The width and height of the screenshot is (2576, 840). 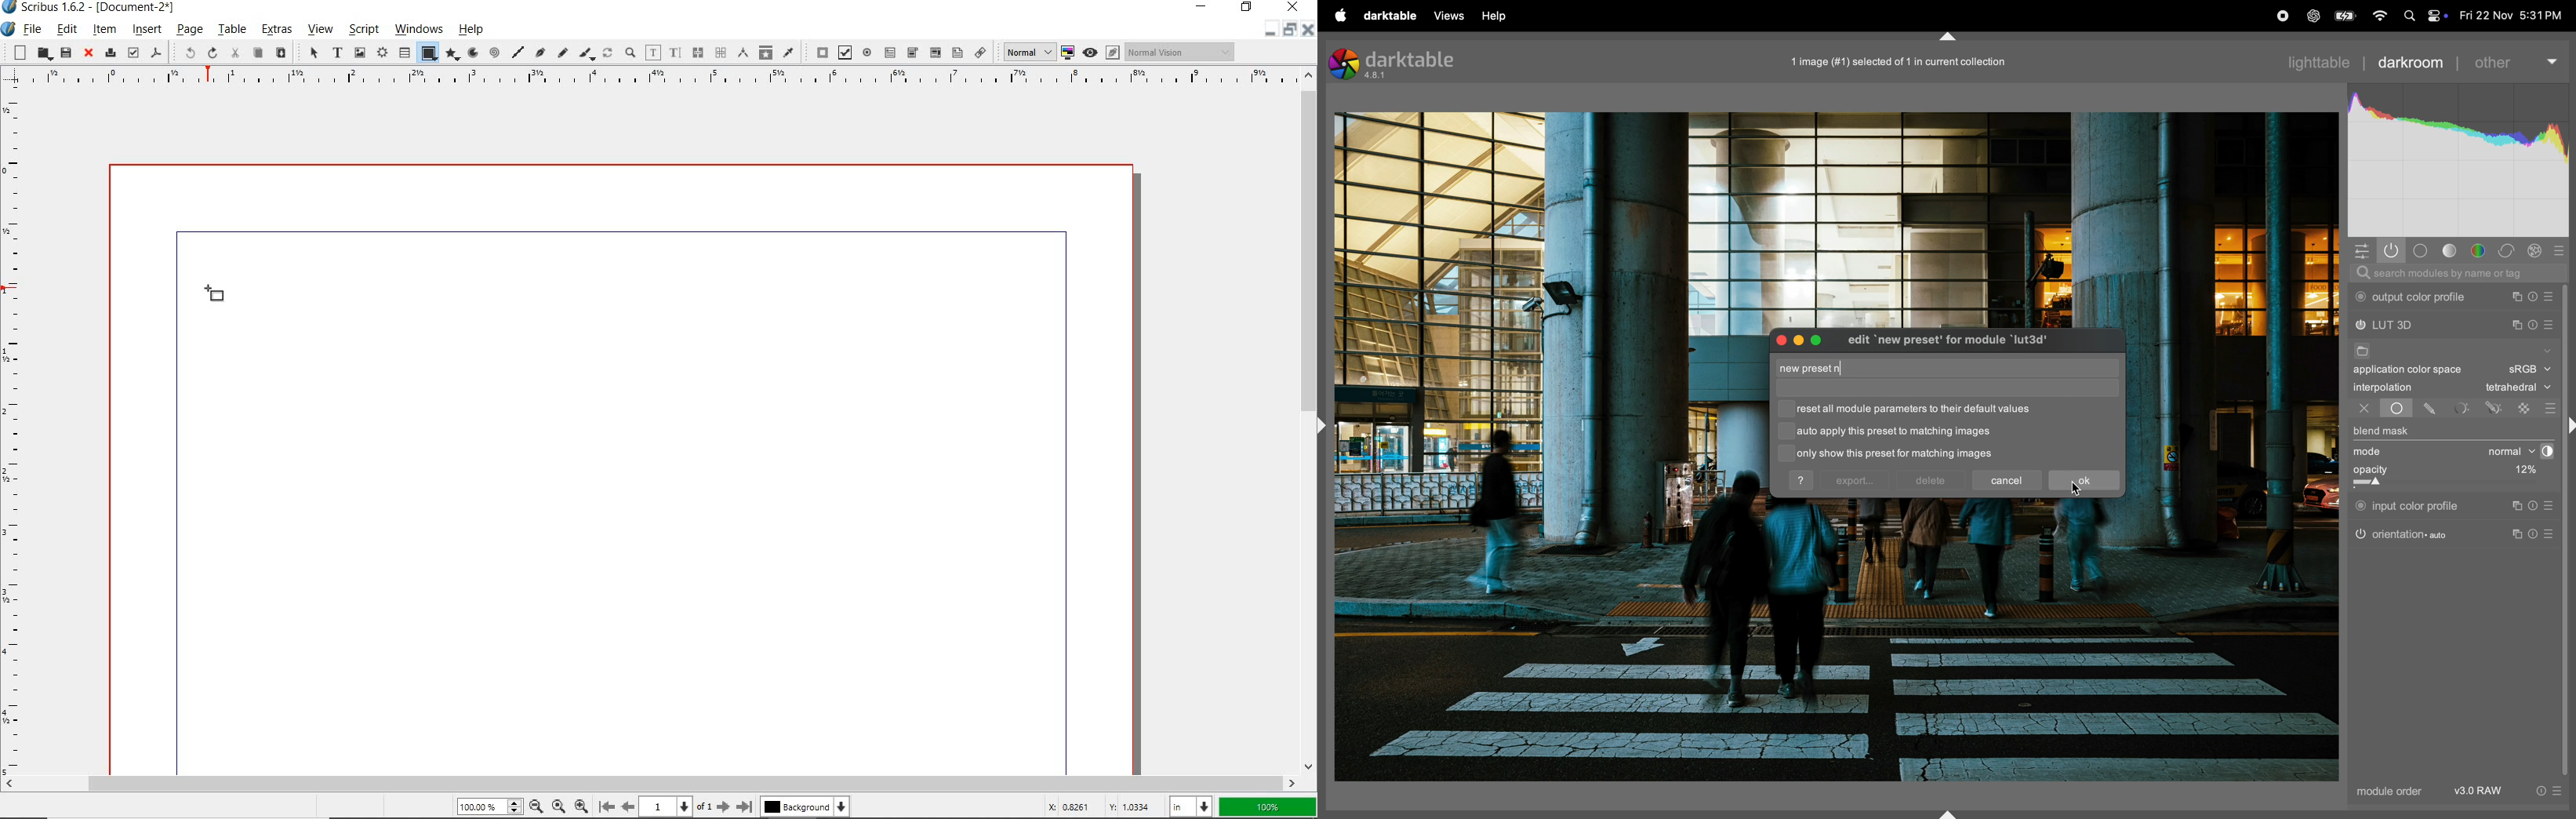 What do you see at coordinates (2509, 251) in the screenshot?
I see `correct` at bounding box center [2509, 251].